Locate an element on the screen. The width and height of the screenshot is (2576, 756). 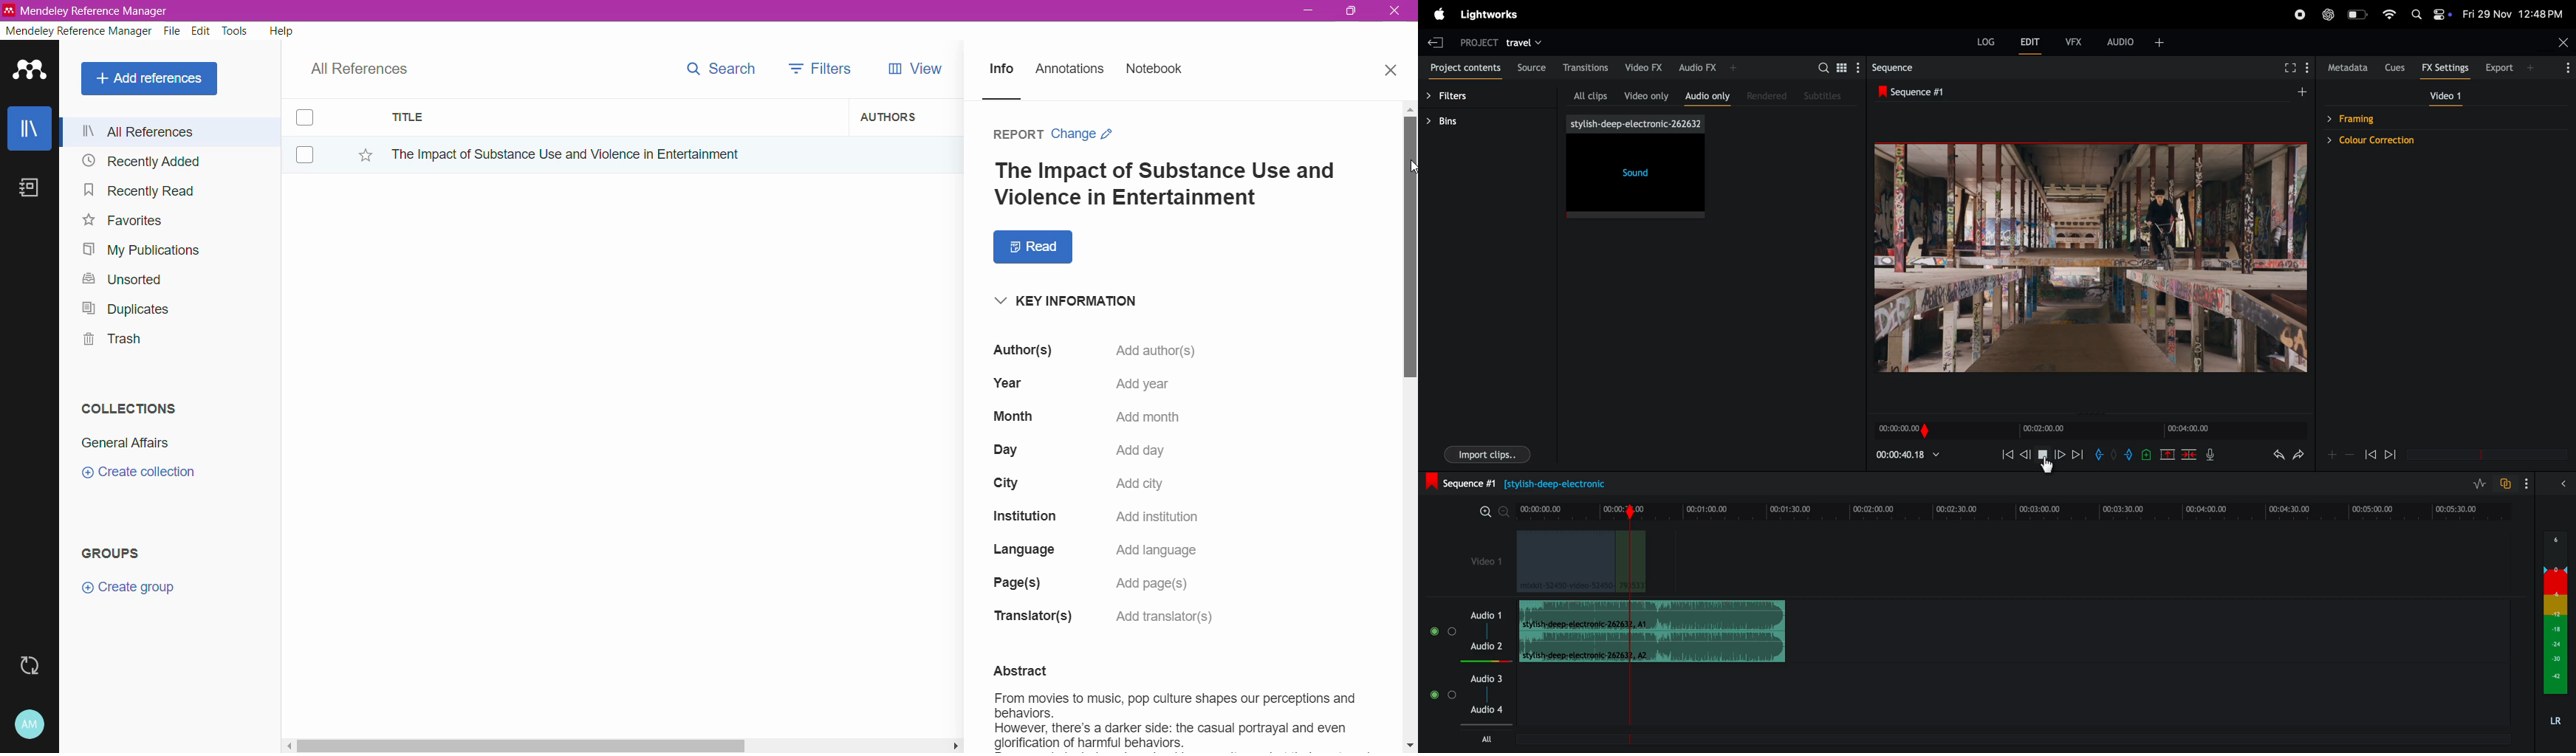
Click to Create Collection is located at coordinates (138, 475).